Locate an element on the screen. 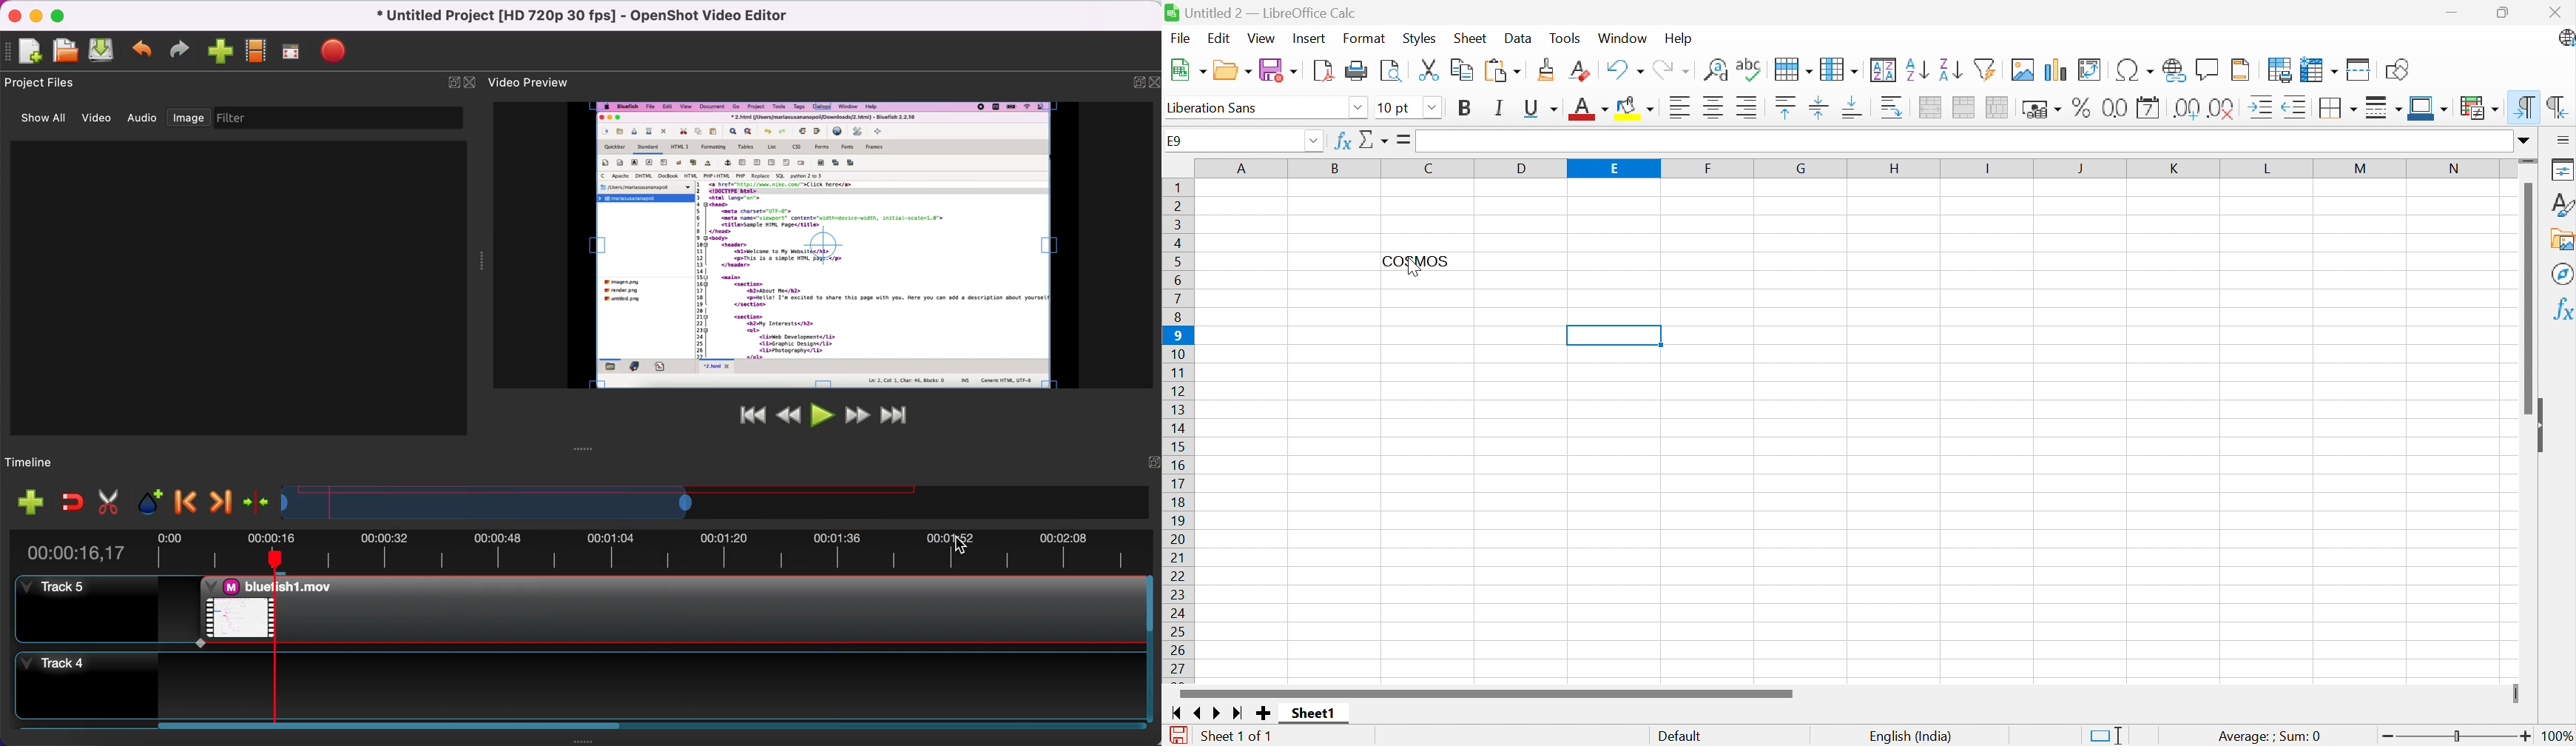  previous marker is located at coordinates (184, 498).